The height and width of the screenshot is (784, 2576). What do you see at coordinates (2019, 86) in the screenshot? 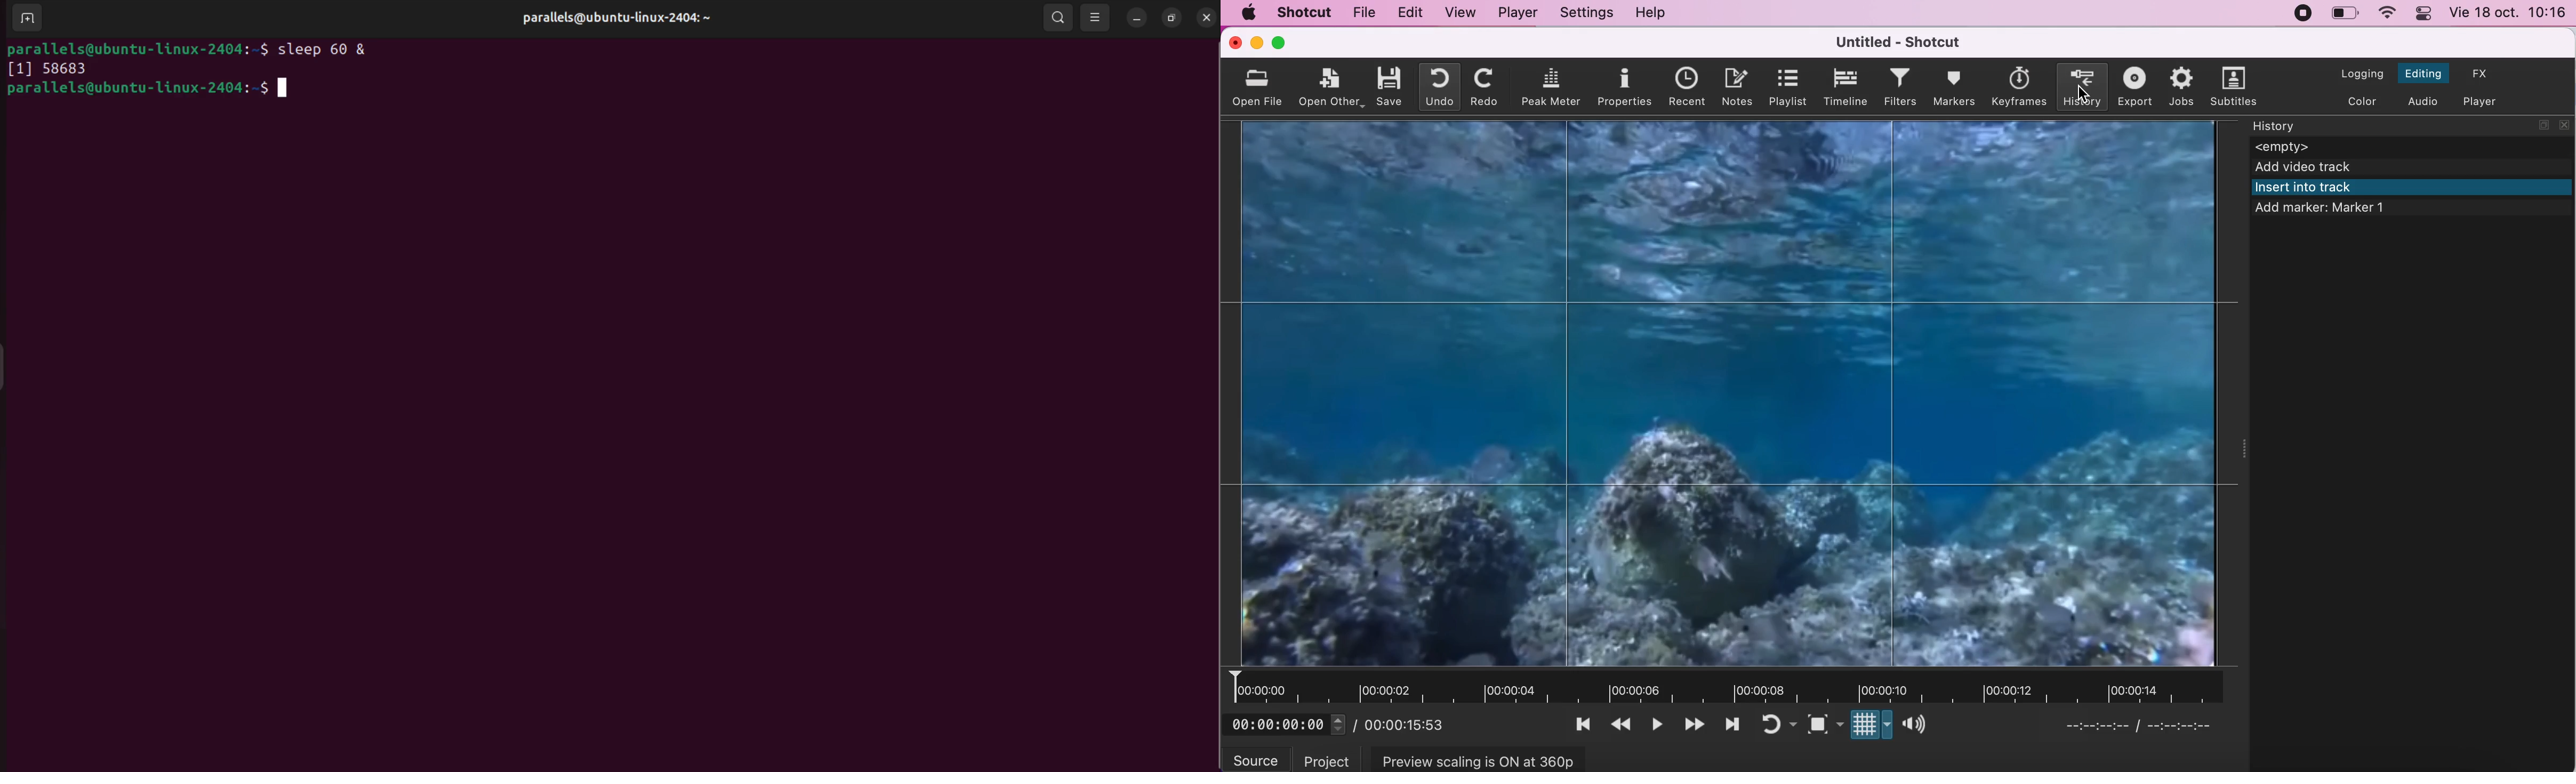
I see `keyframes` at bounding box center [2019, 86].